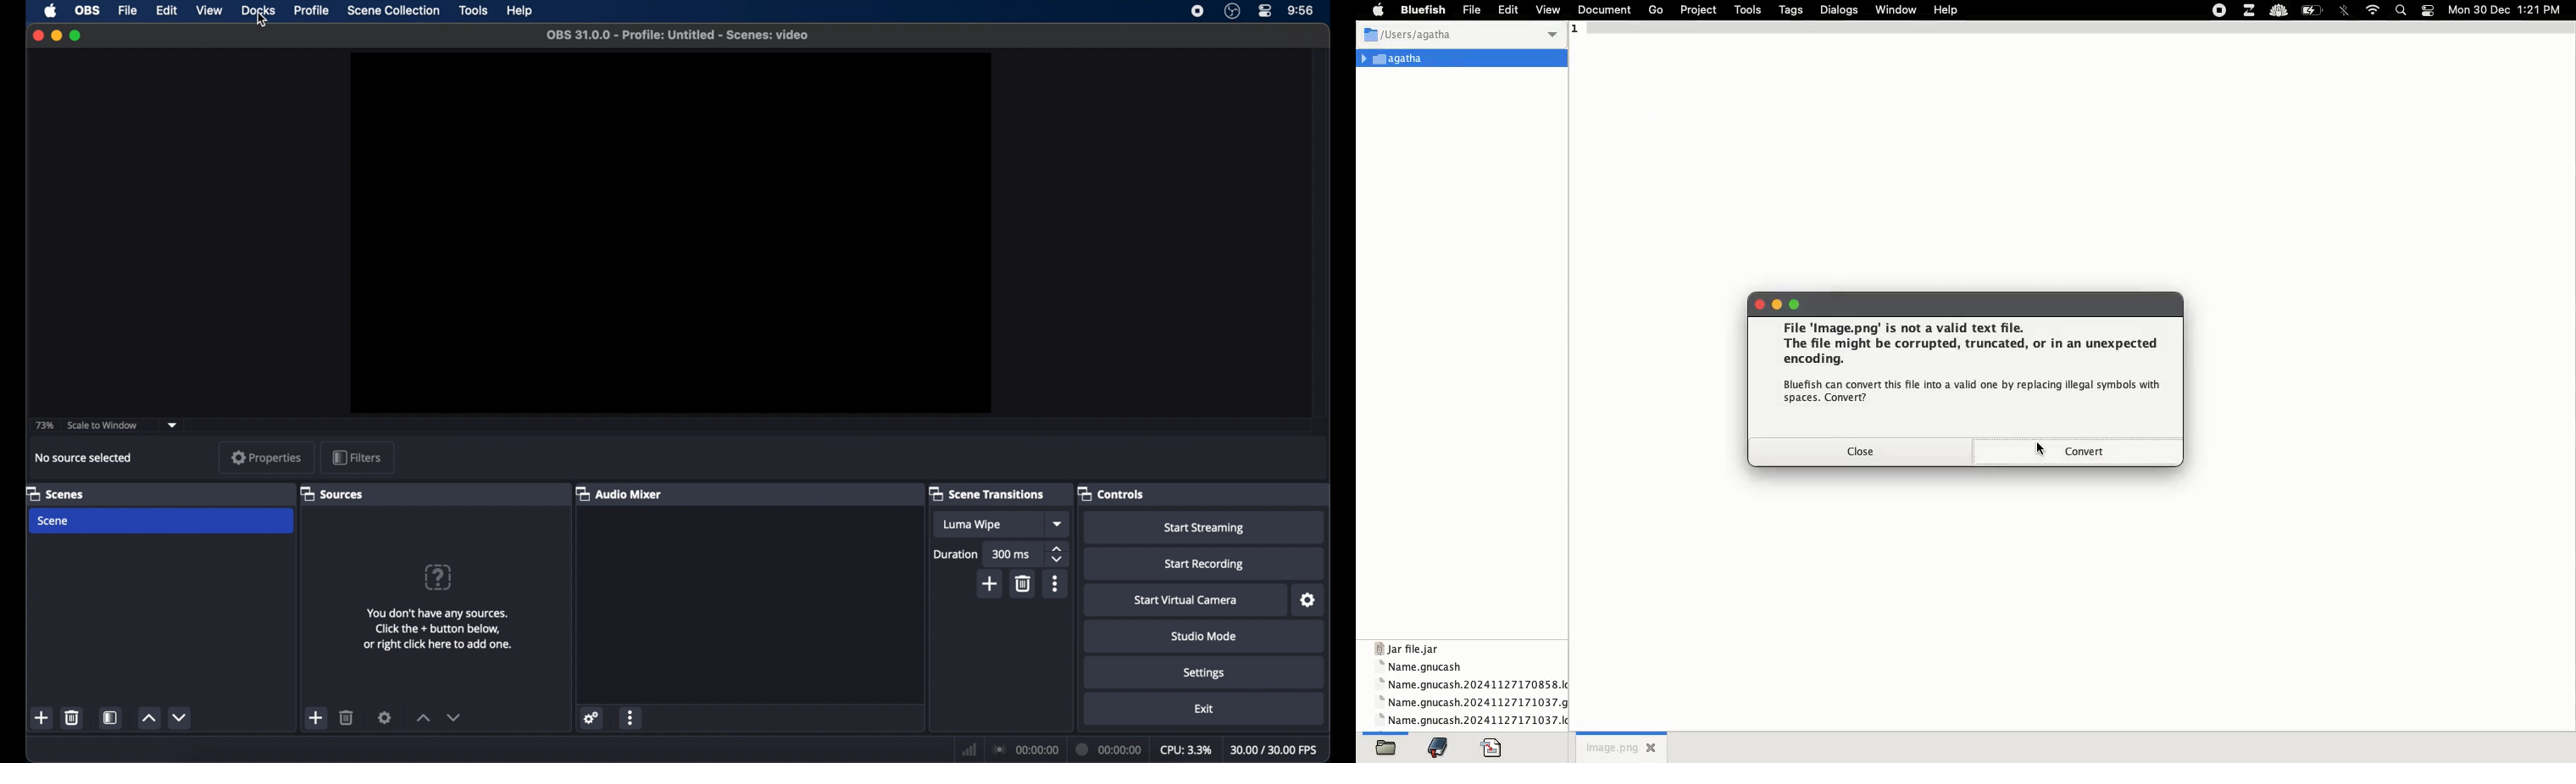 Image resolution: width=2576 pixels, height=784 pixels. Describe the element at coordinates (474, 11) in the screenshot. I see `tools` at that location.